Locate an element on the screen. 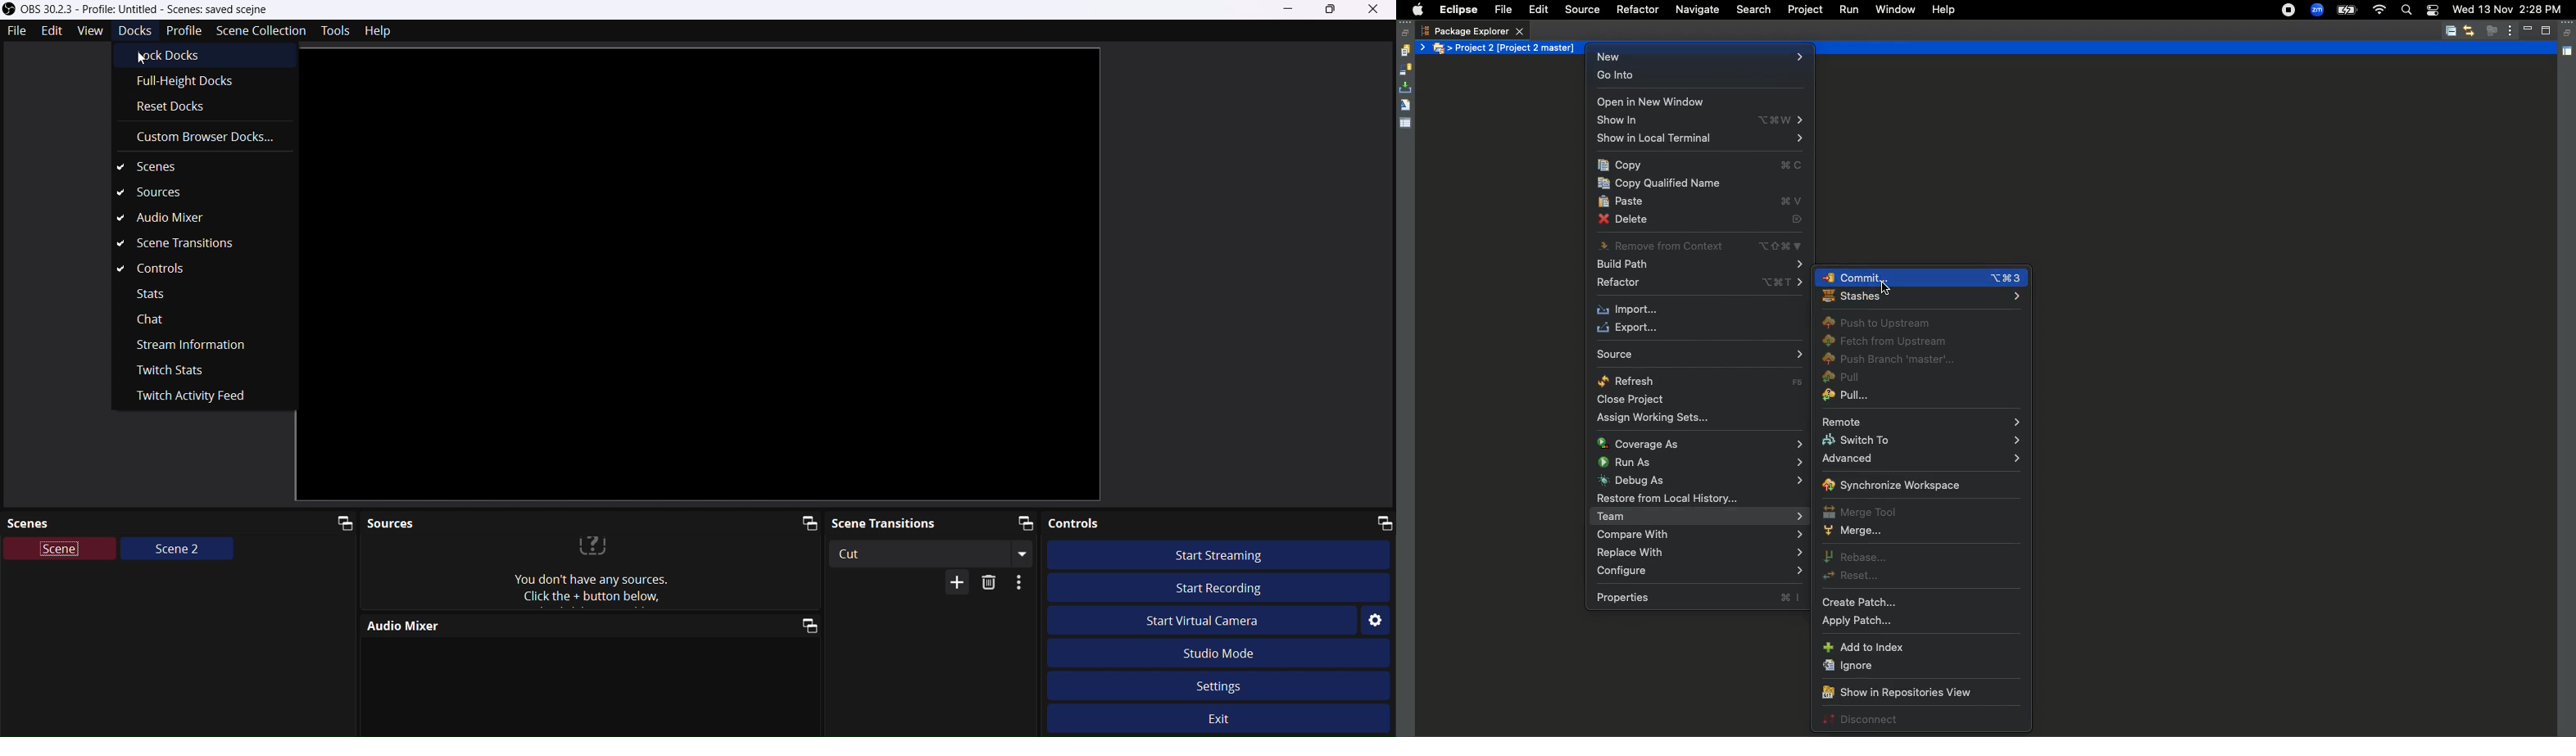 This screenshot has height=756, width=2576. Add is located at coordinates (950, 584).